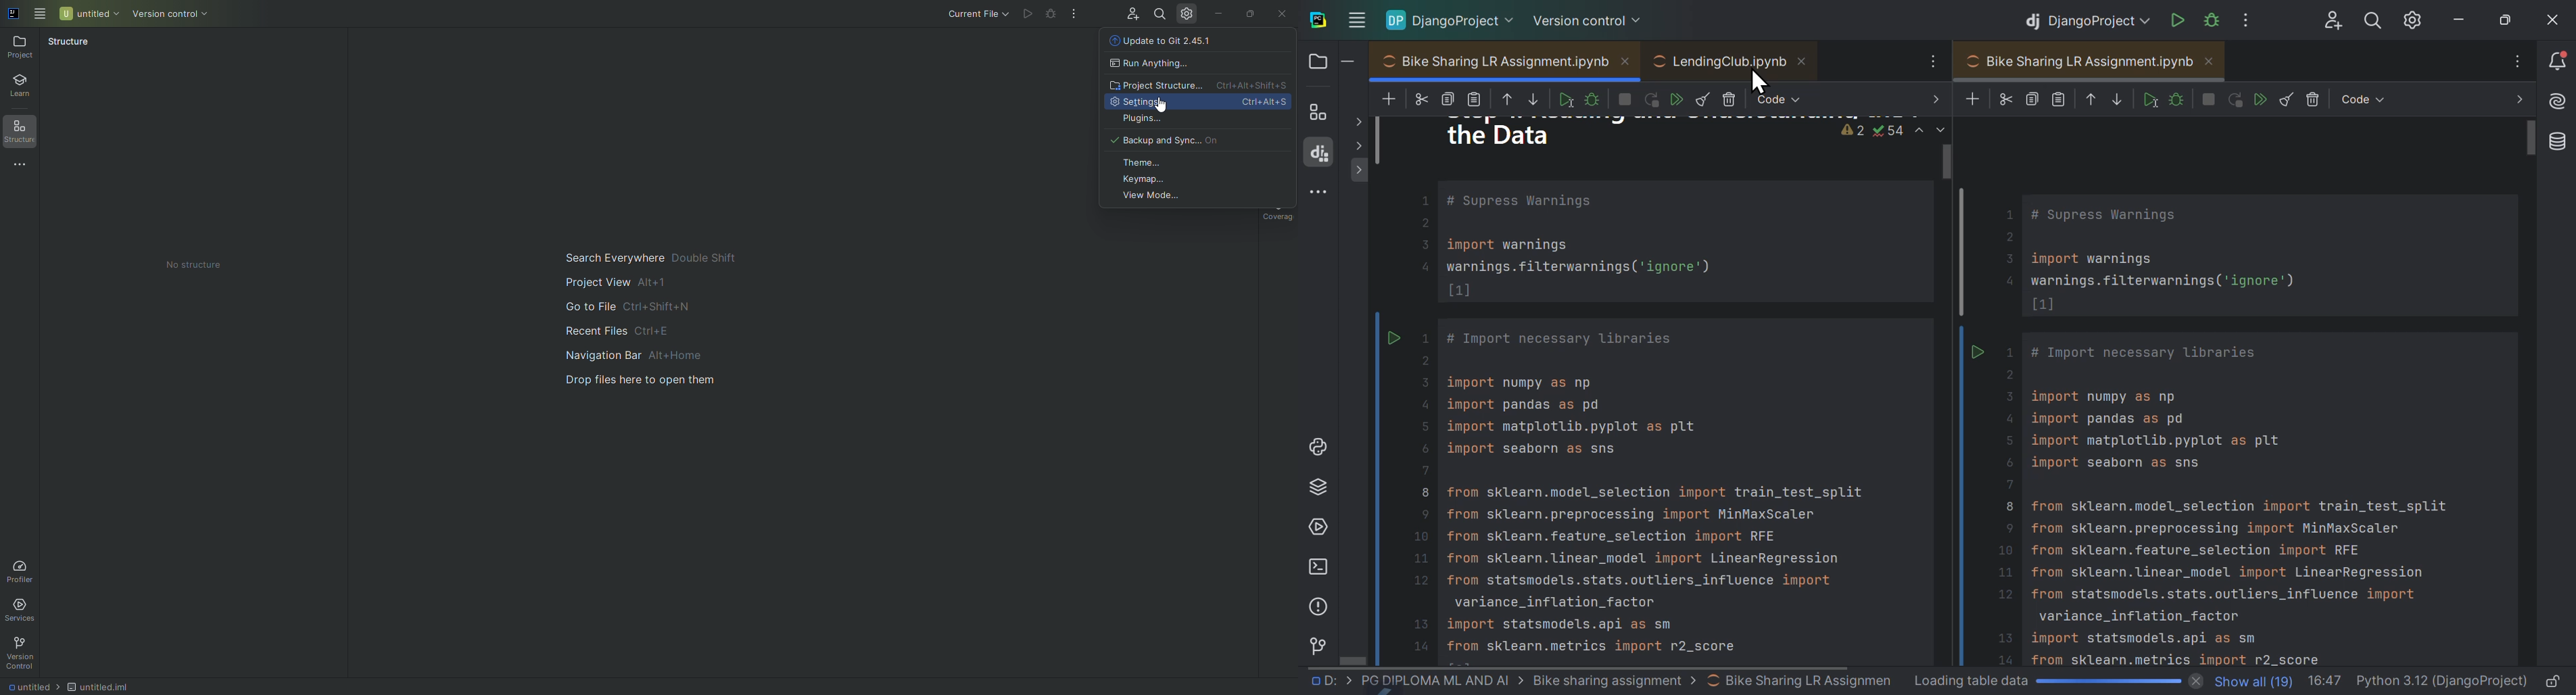  I want to click on file path, so click(1598, 681).